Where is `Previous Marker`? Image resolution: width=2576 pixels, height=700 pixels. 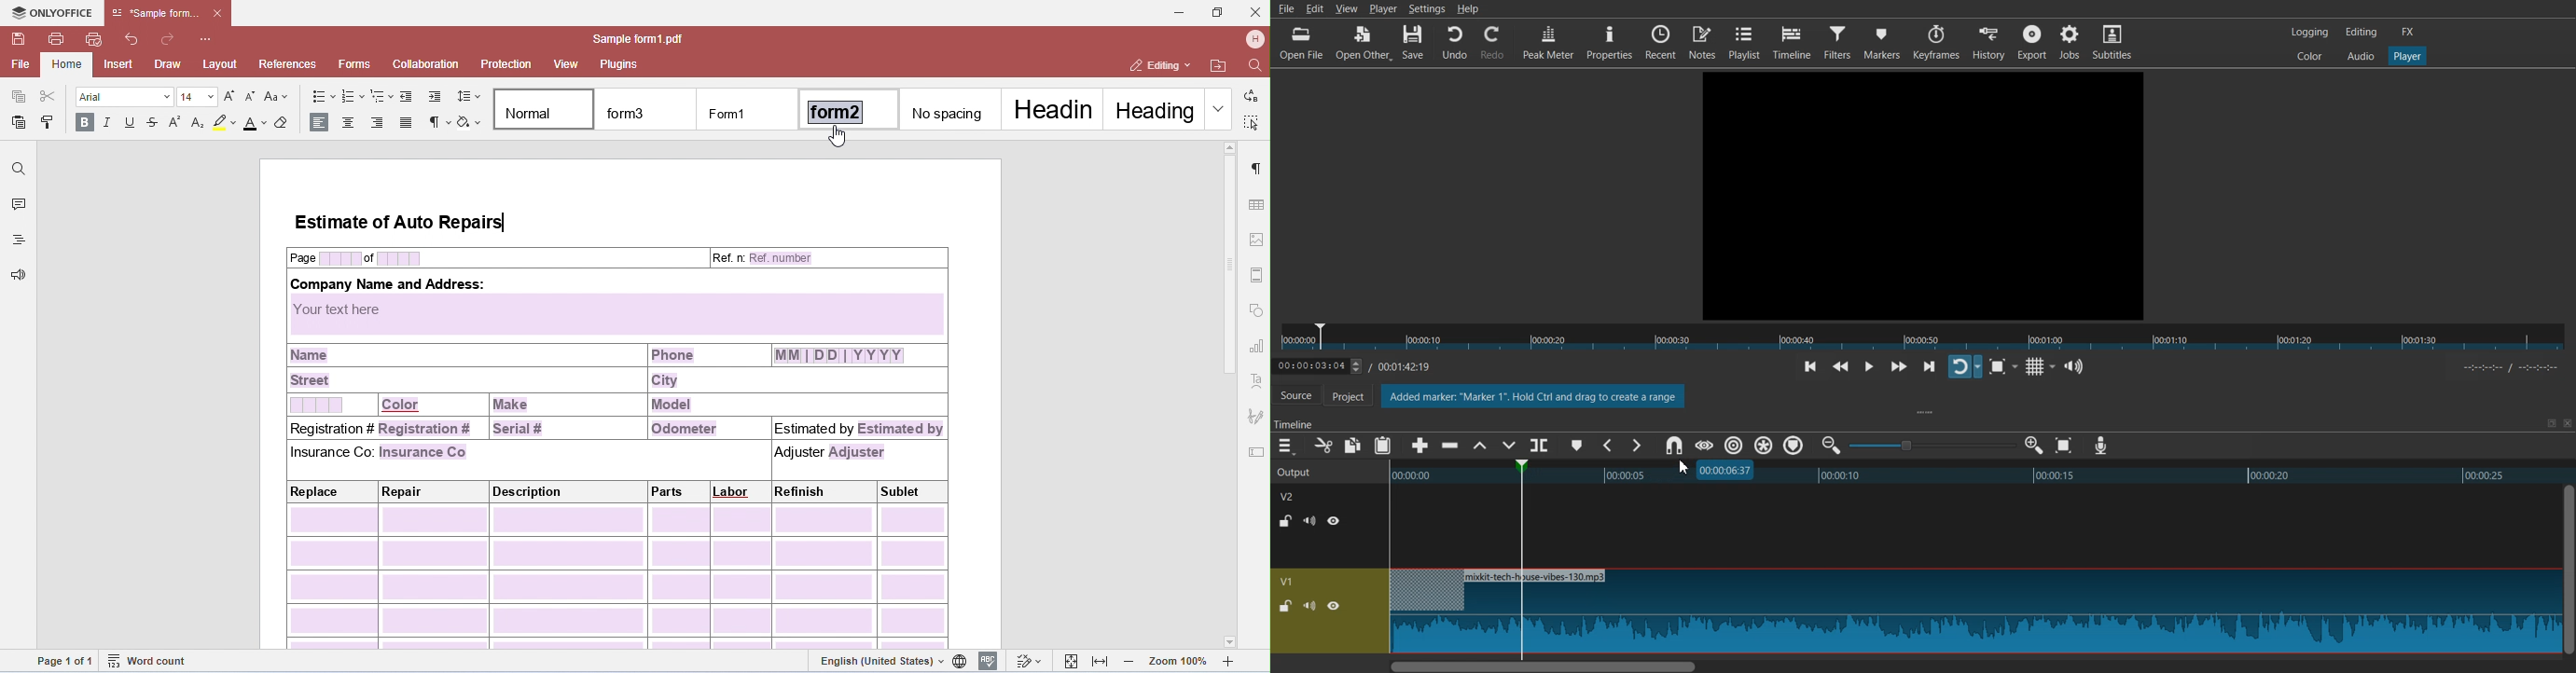
Previous Marker is located at coordinates (1609, 445).